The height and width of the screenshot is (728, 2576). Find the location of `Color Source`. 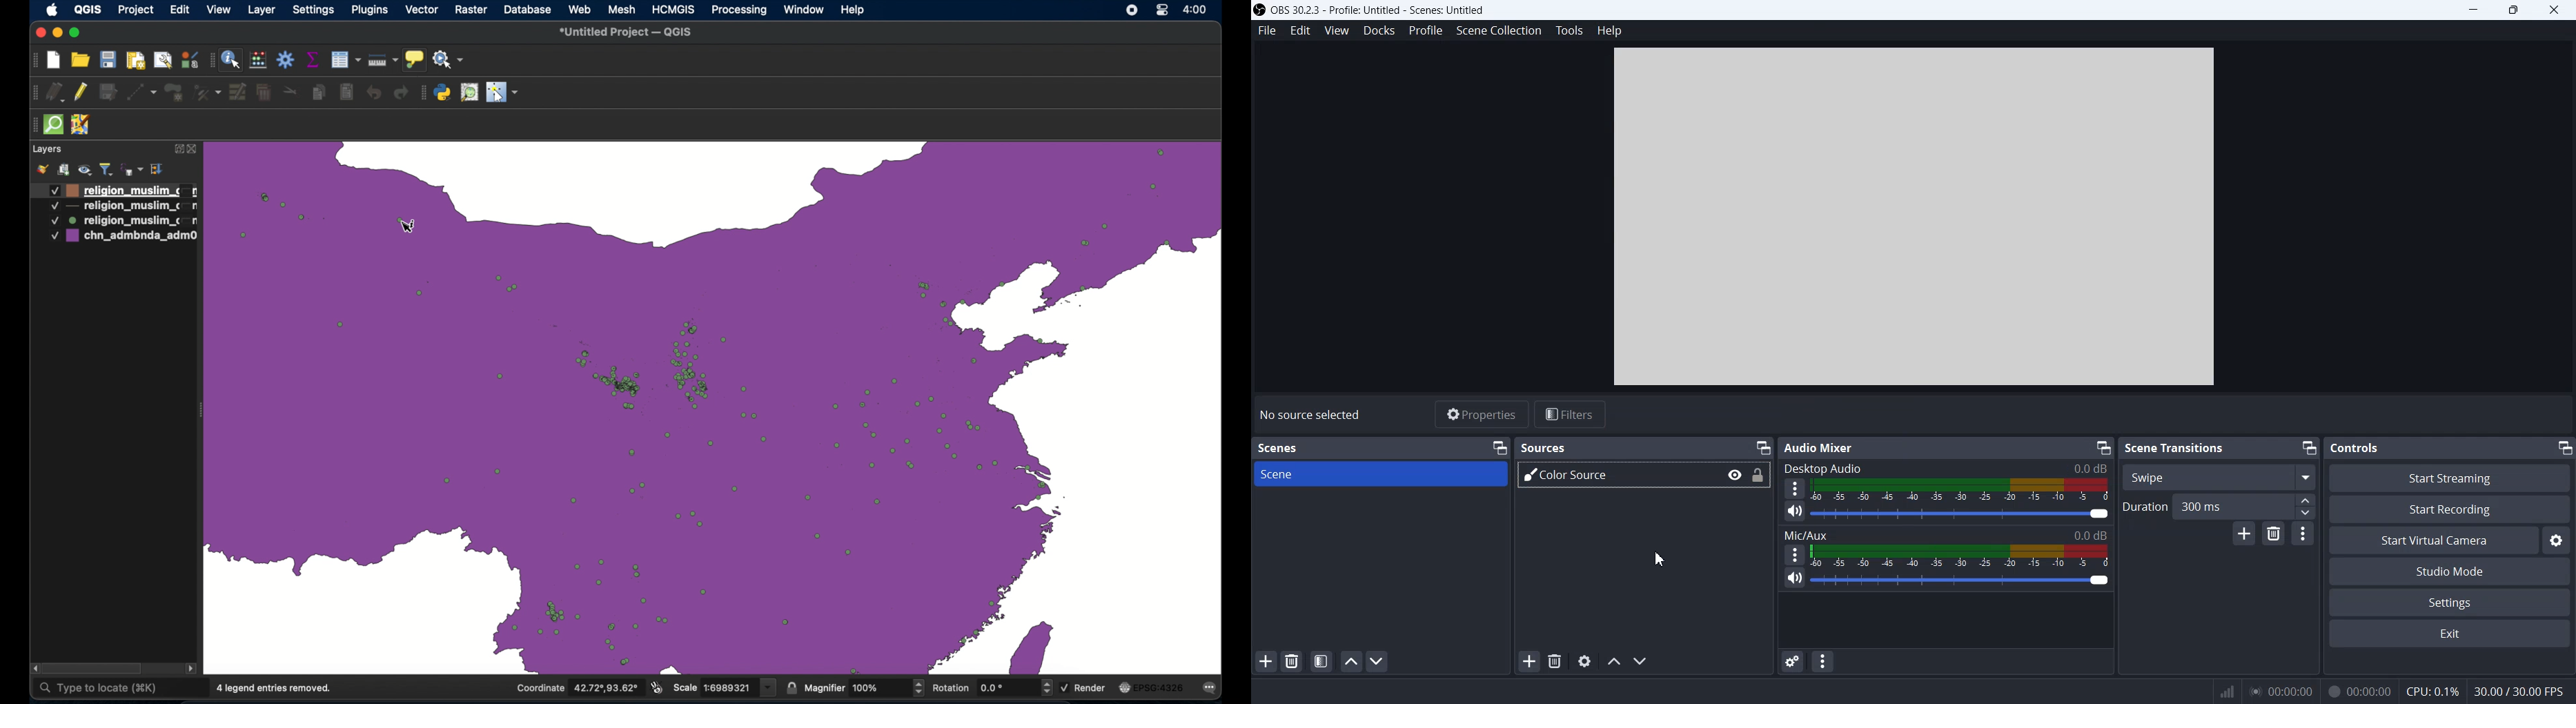

Color Source is located at coordinates (1615, 476).